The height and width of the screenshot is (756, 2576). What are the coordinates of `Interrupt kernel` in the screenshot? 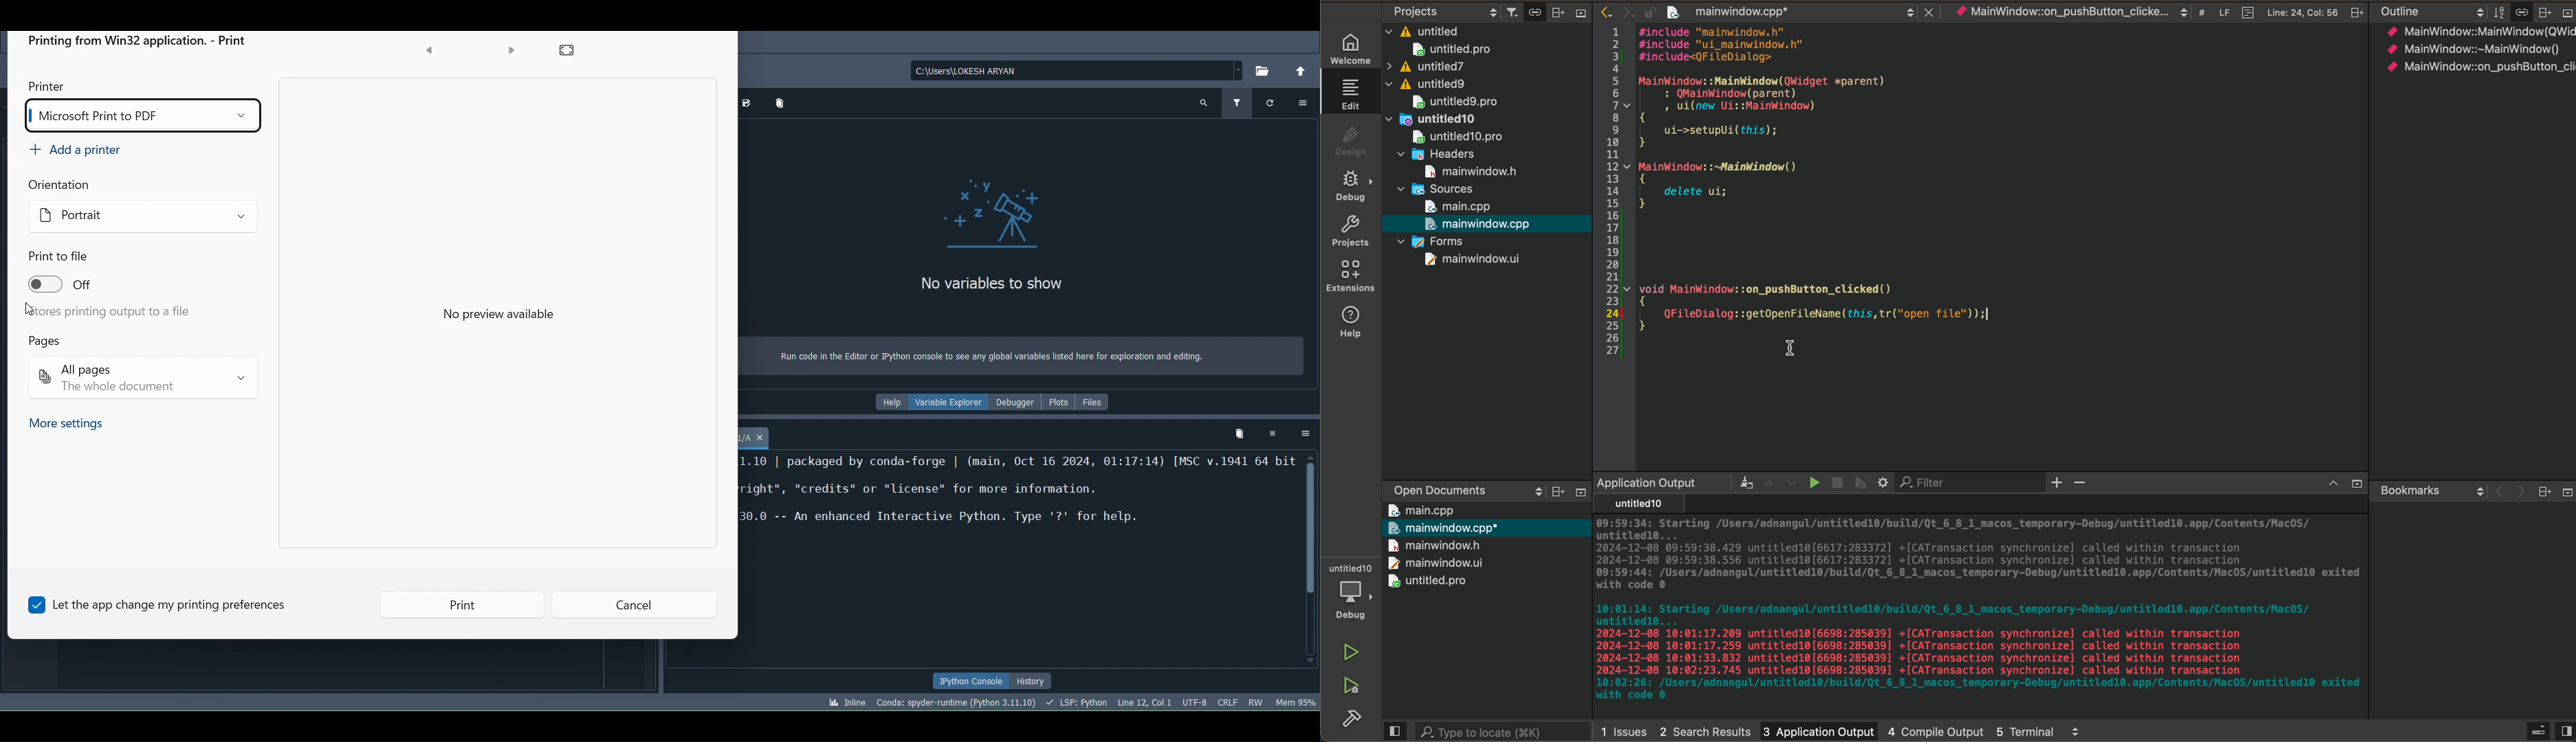 It's located at (1274, 435).